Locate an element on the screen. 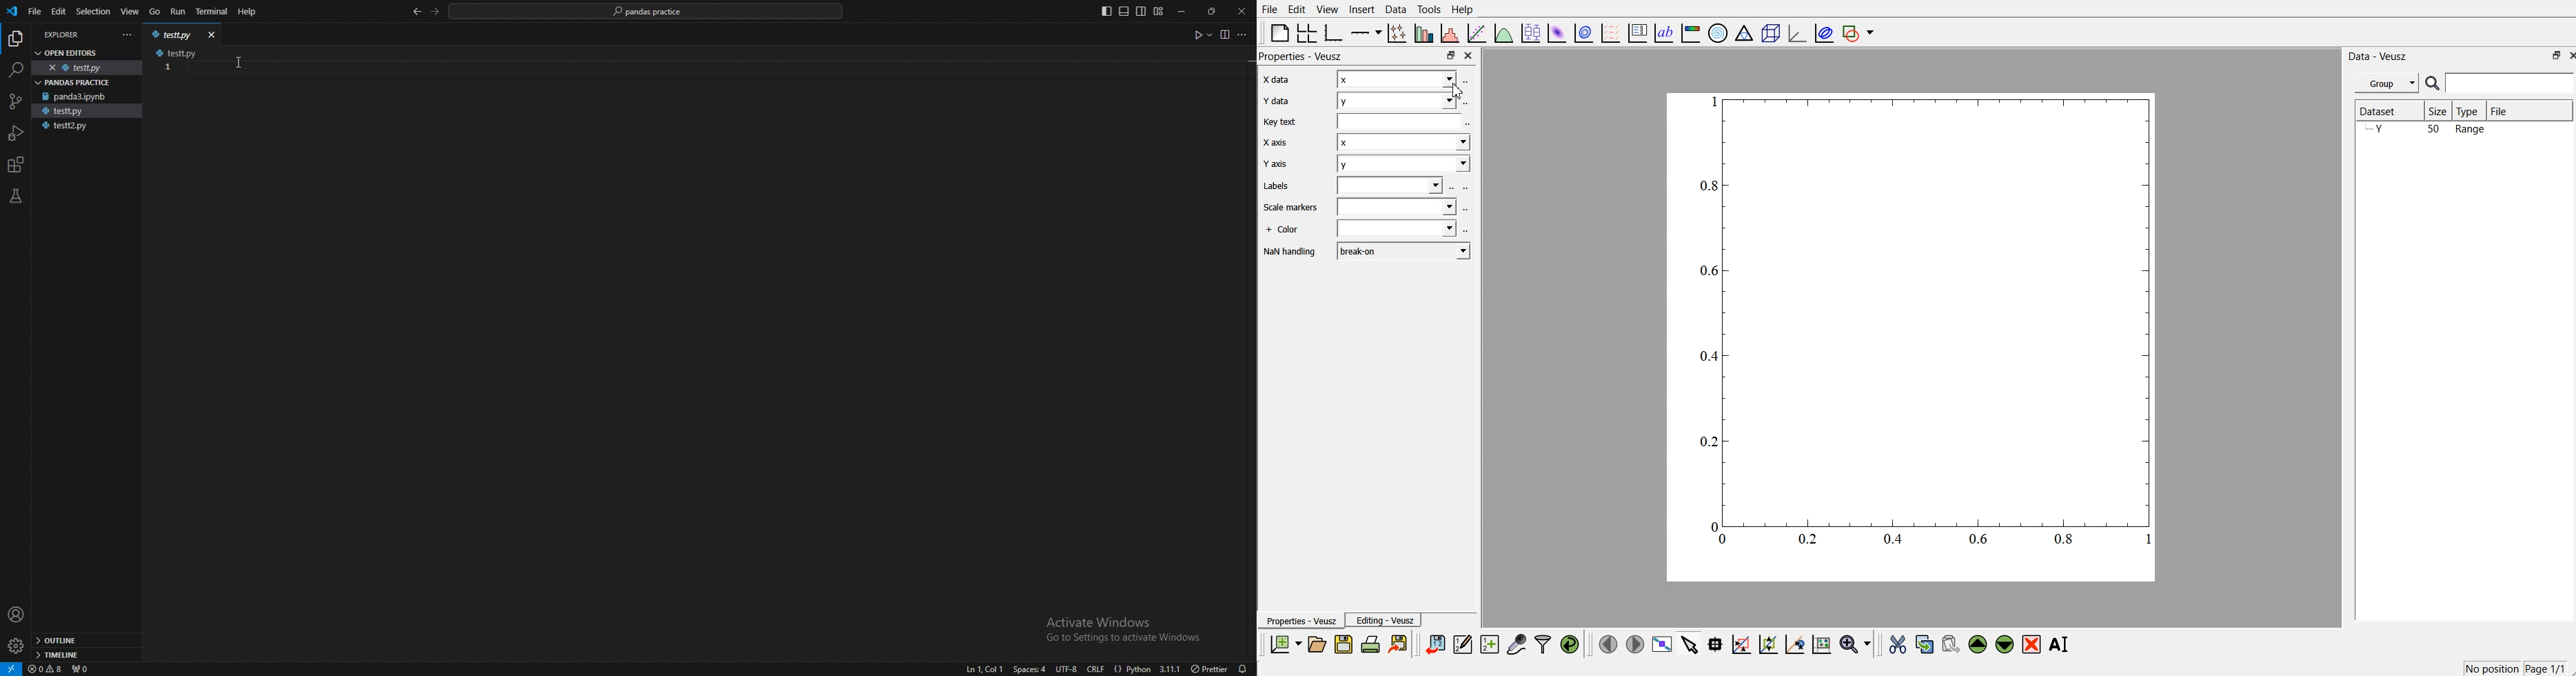 The height and width of the screenshot is (700, 2576). plot vector field is located at coordinates (1610, 31).